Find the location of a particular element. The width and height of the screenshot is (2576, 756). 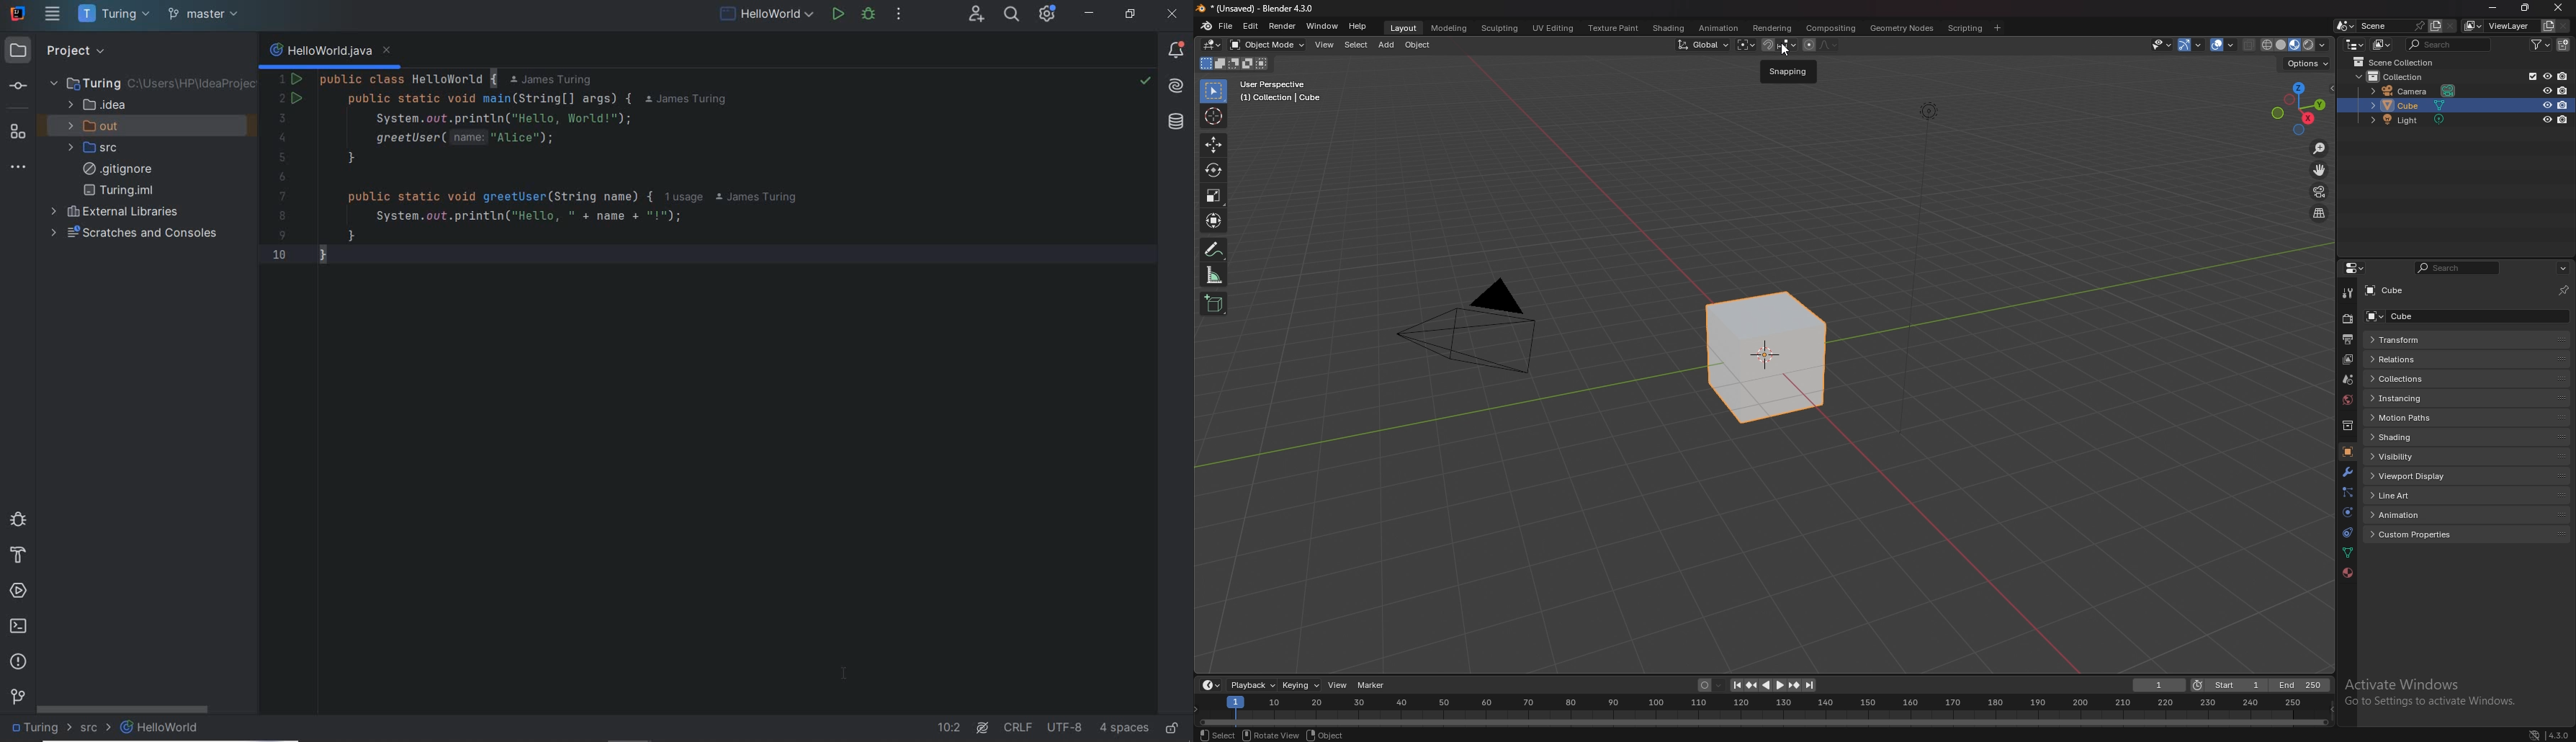

RUN/DEBUG CONFICURATIONS is located at coordinates (767, 14).